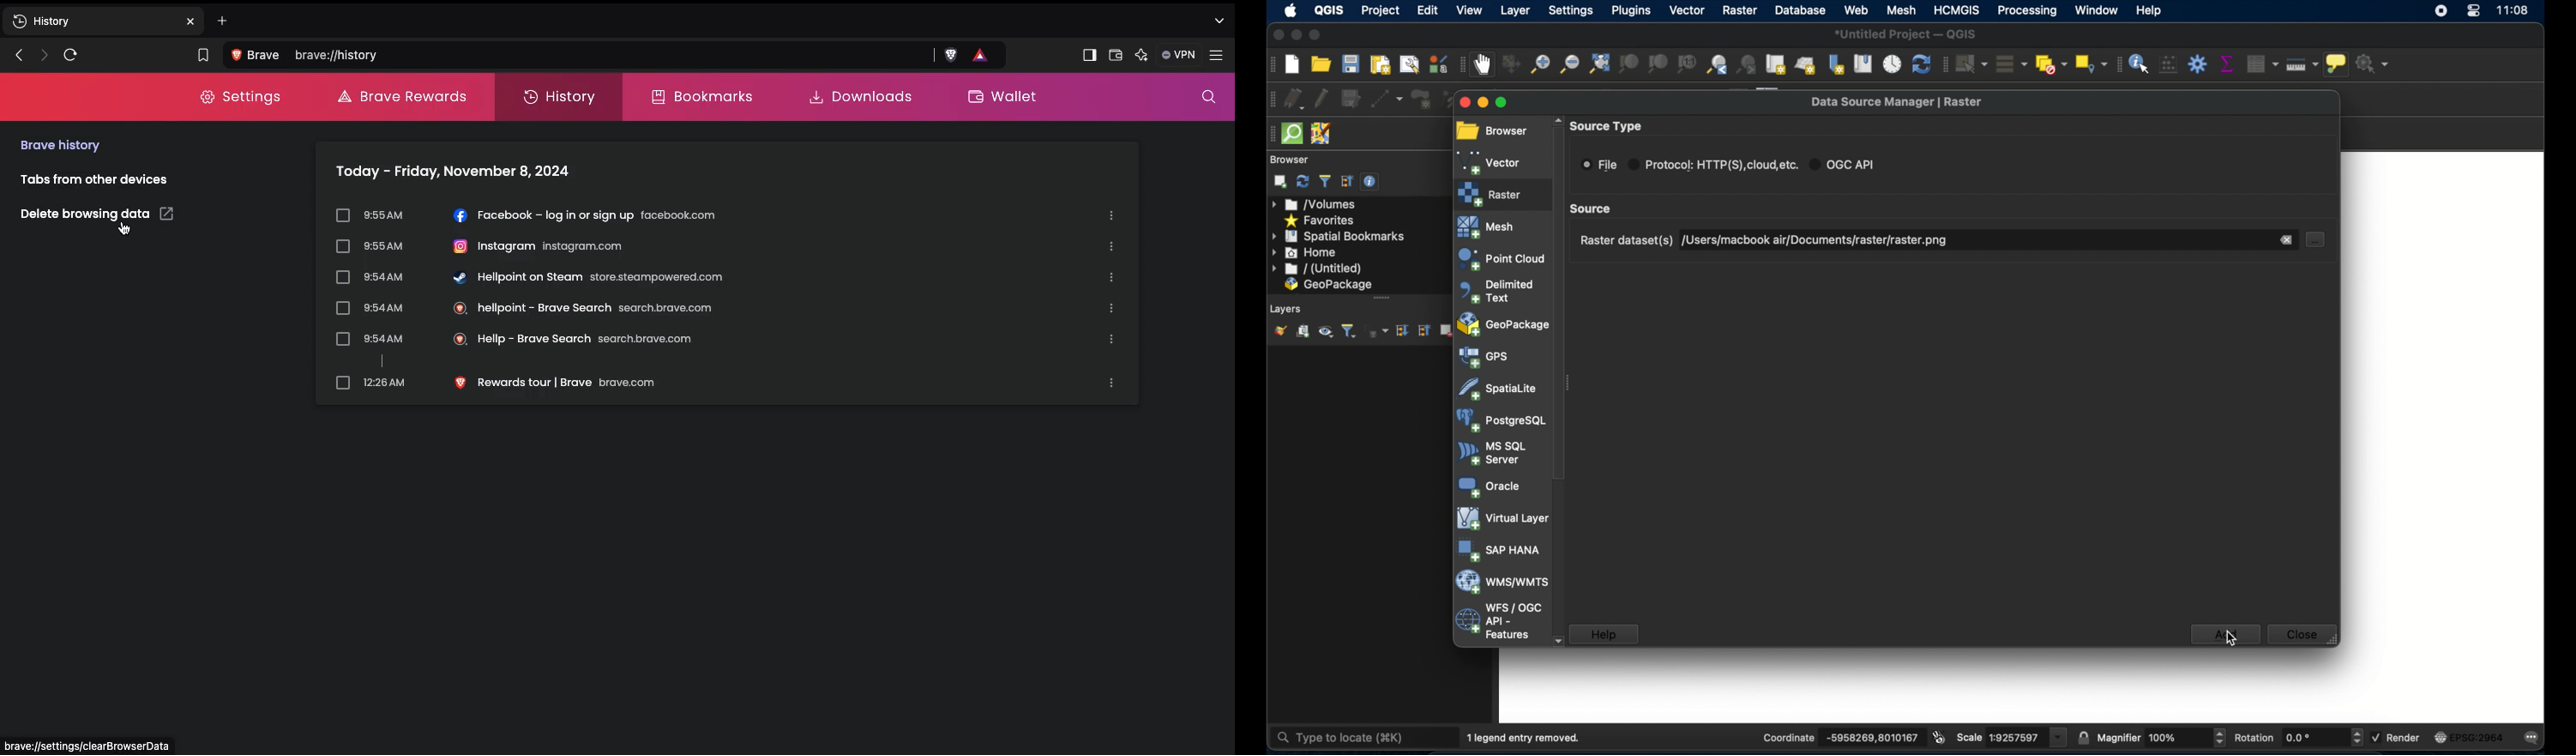 This screenshot has height=756, width=2576. Describe the element at coordinates (1970, 738) in the screenshot. I see `scale` at that location.